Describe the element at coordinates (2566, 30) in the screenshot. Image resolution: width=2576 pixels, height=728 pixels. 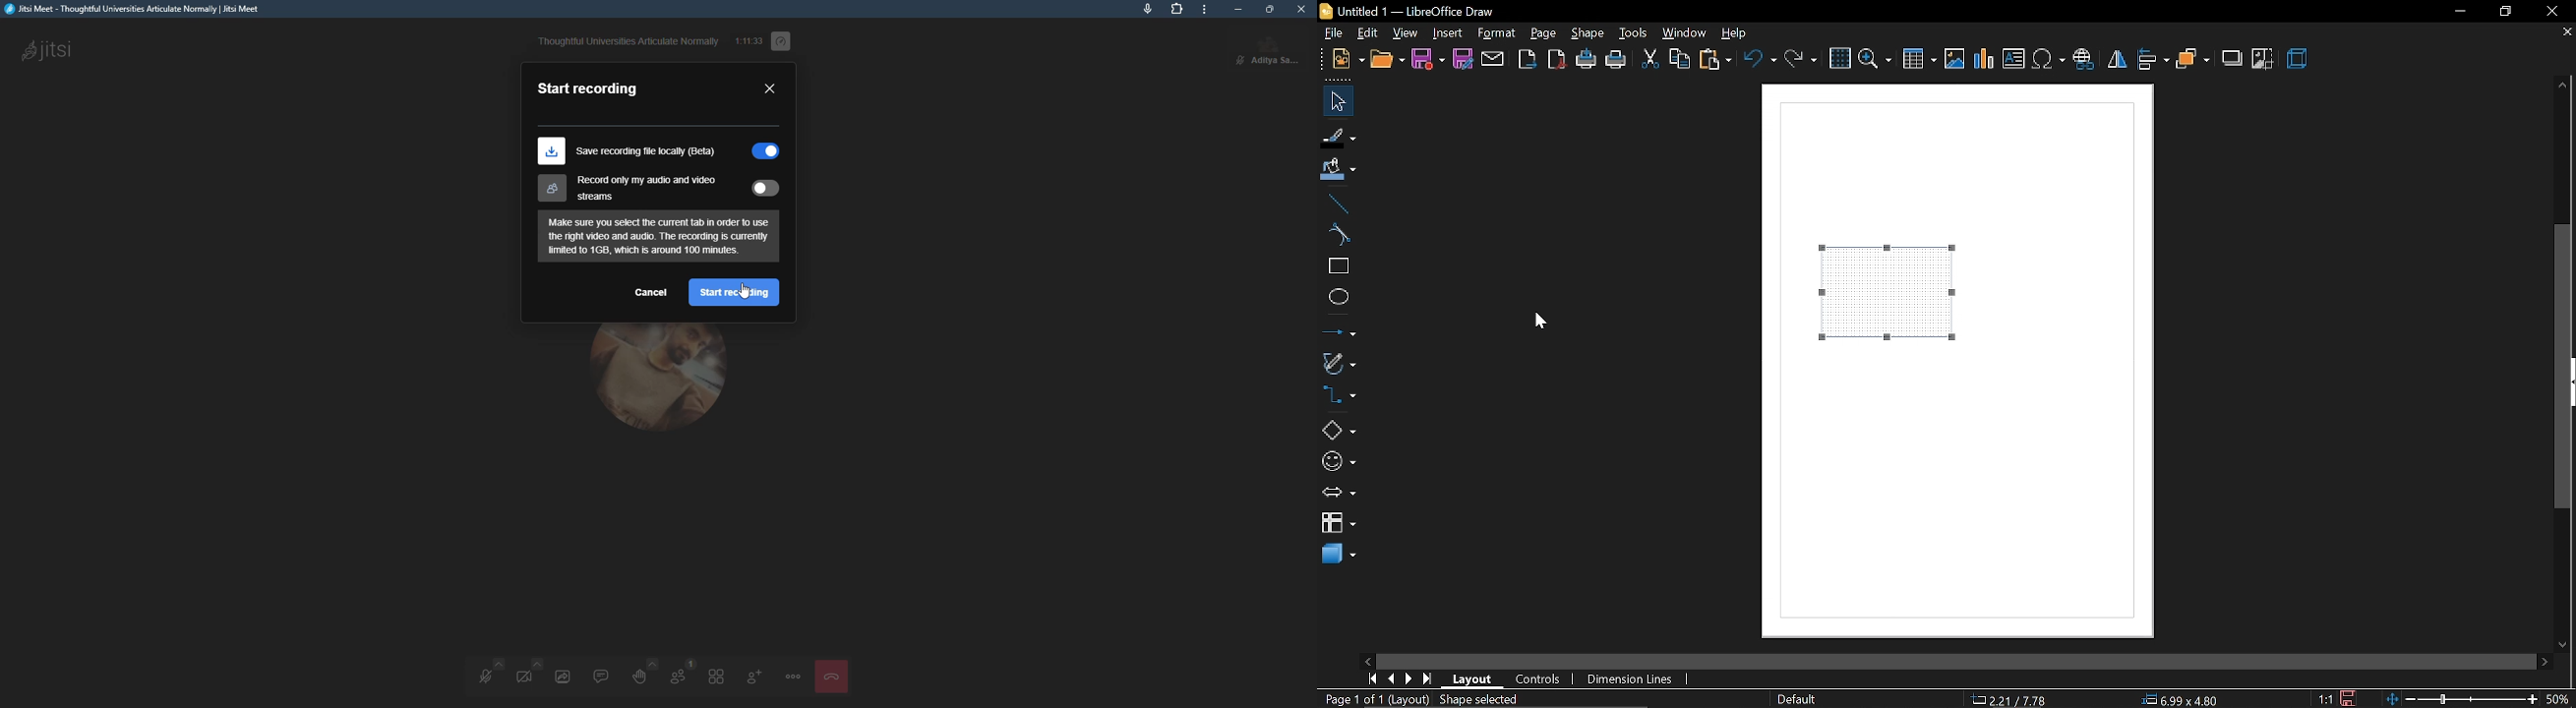
I see `close current tab` at that location.